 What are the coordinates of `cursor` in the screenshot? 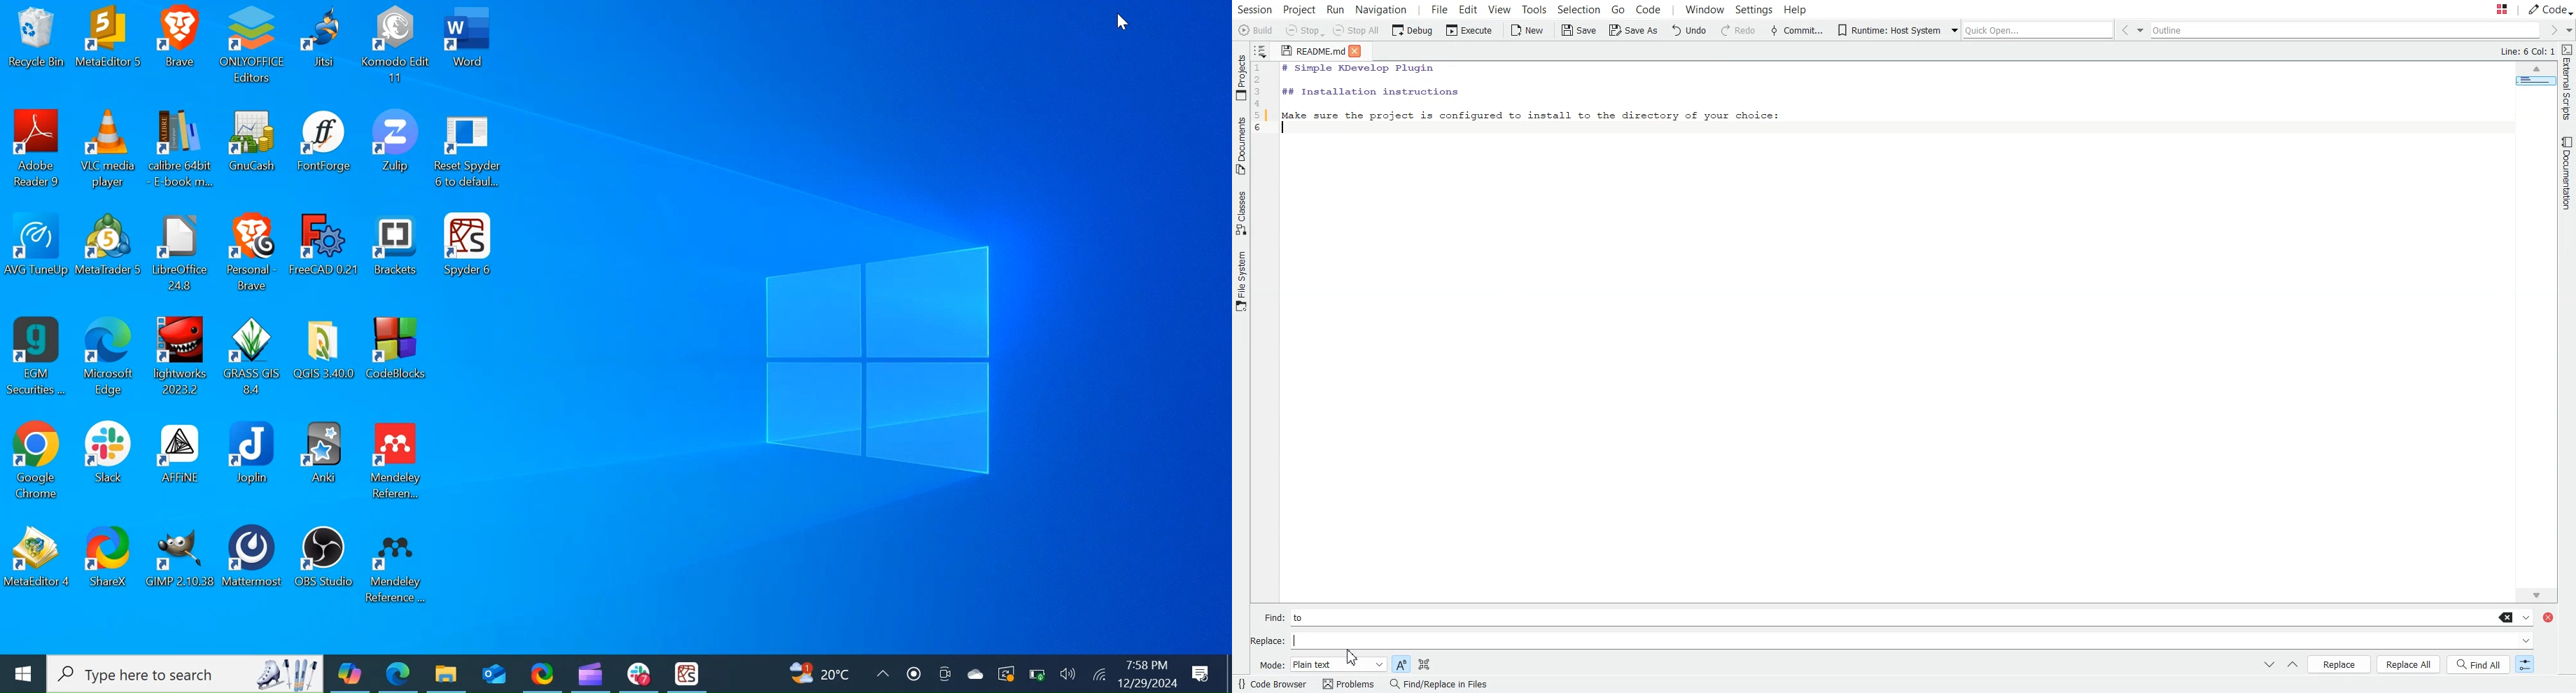 It's located at (1122, 21).